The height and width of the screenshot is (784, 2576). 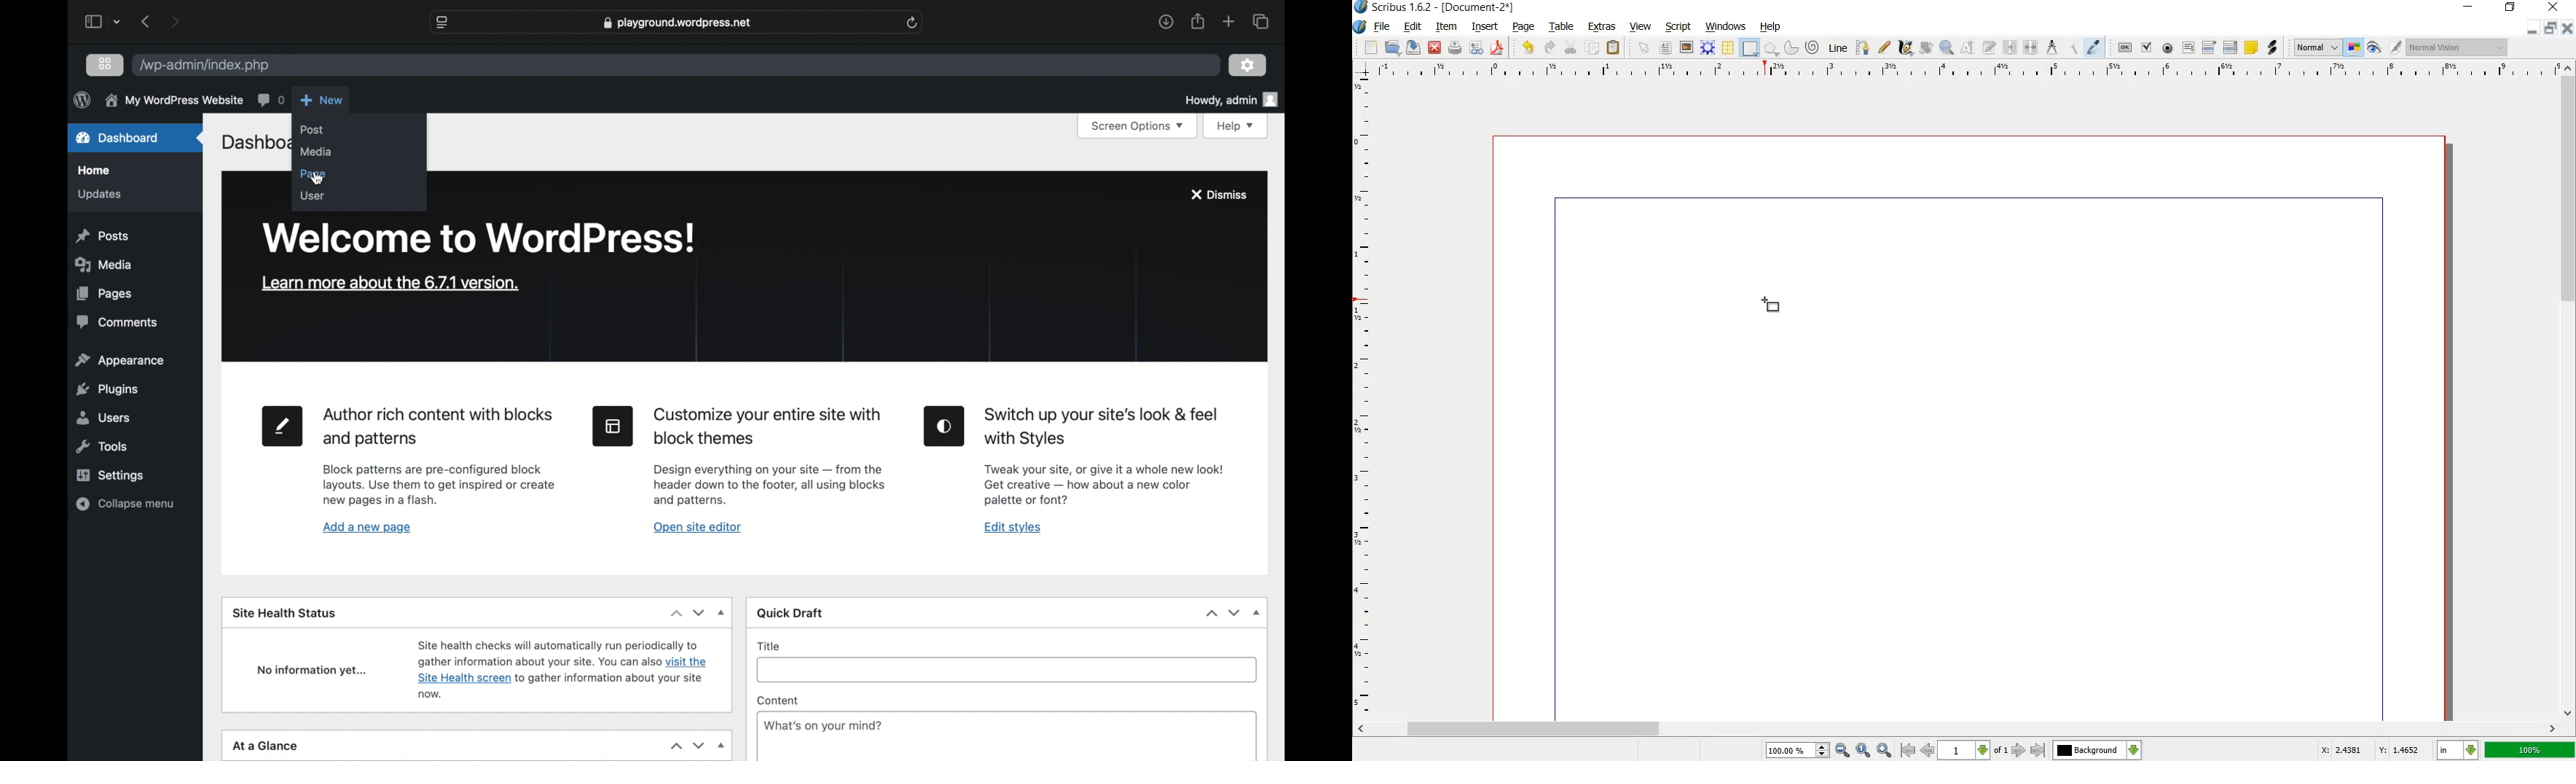 I want to click on settings, so click(x=1247, y=65).